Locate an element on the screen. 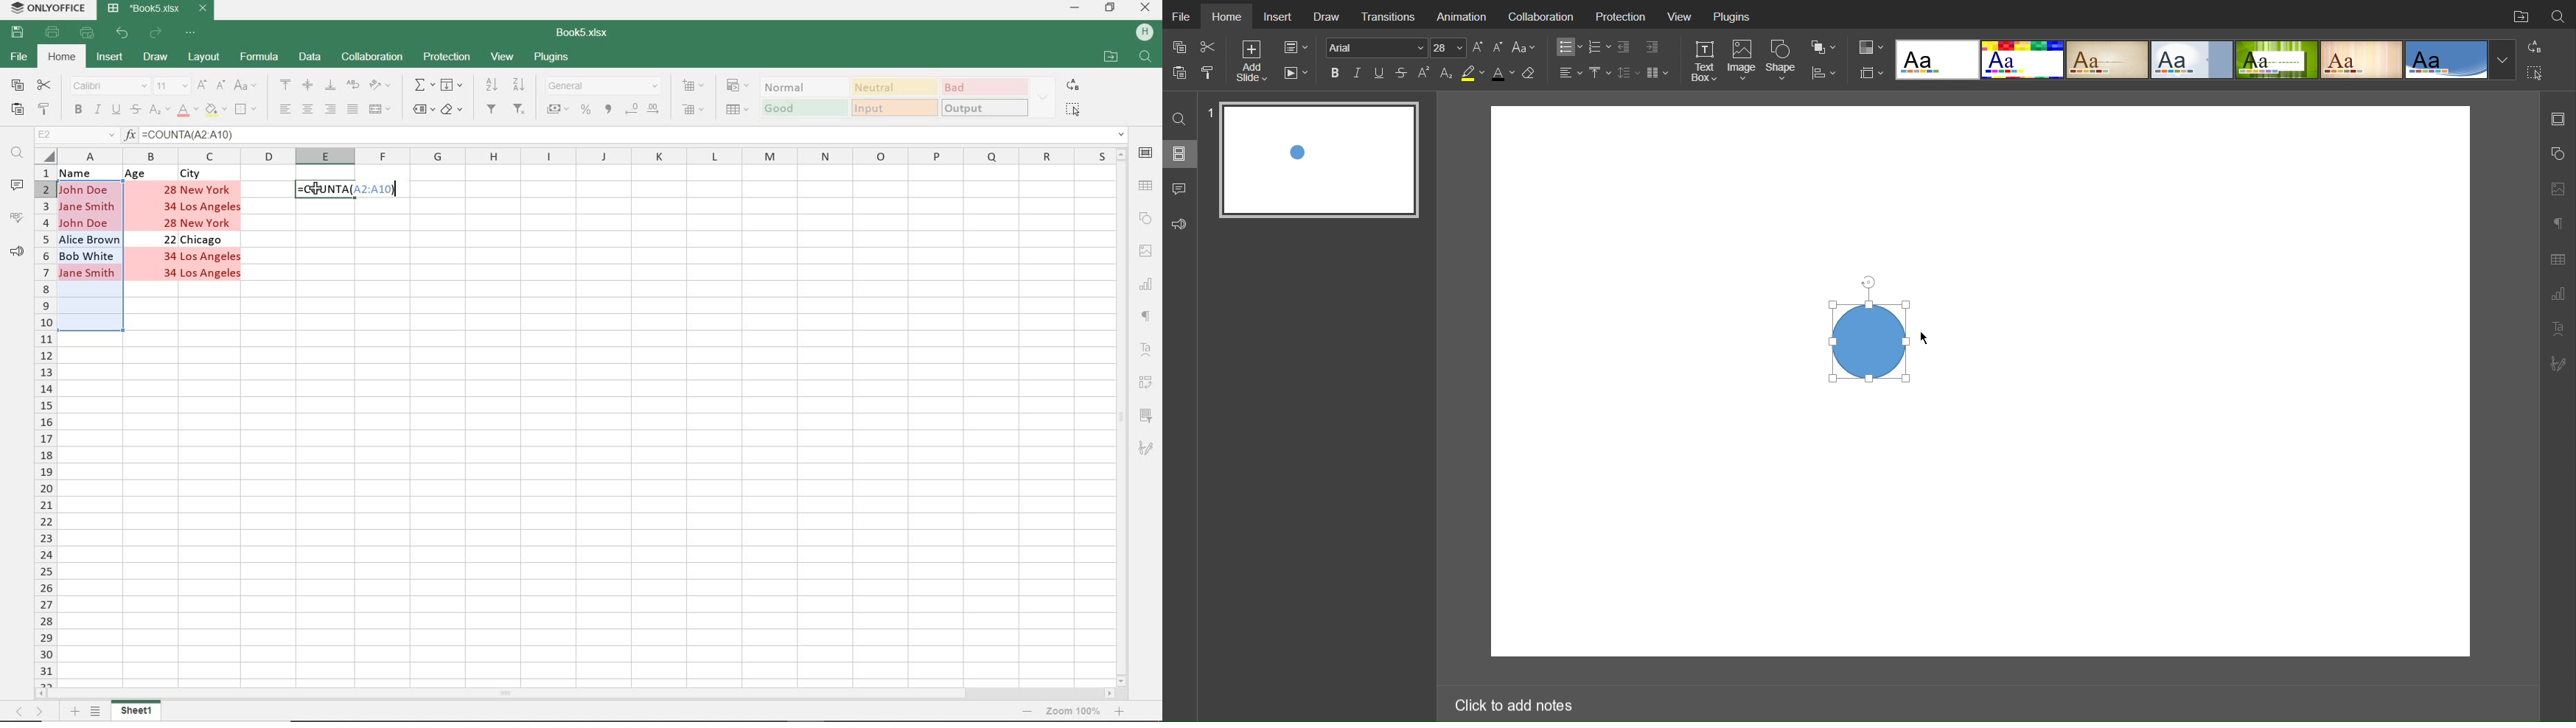 The height and width of the screenshot is (728, 2576). Circle is located at coordinates (1867, 340).